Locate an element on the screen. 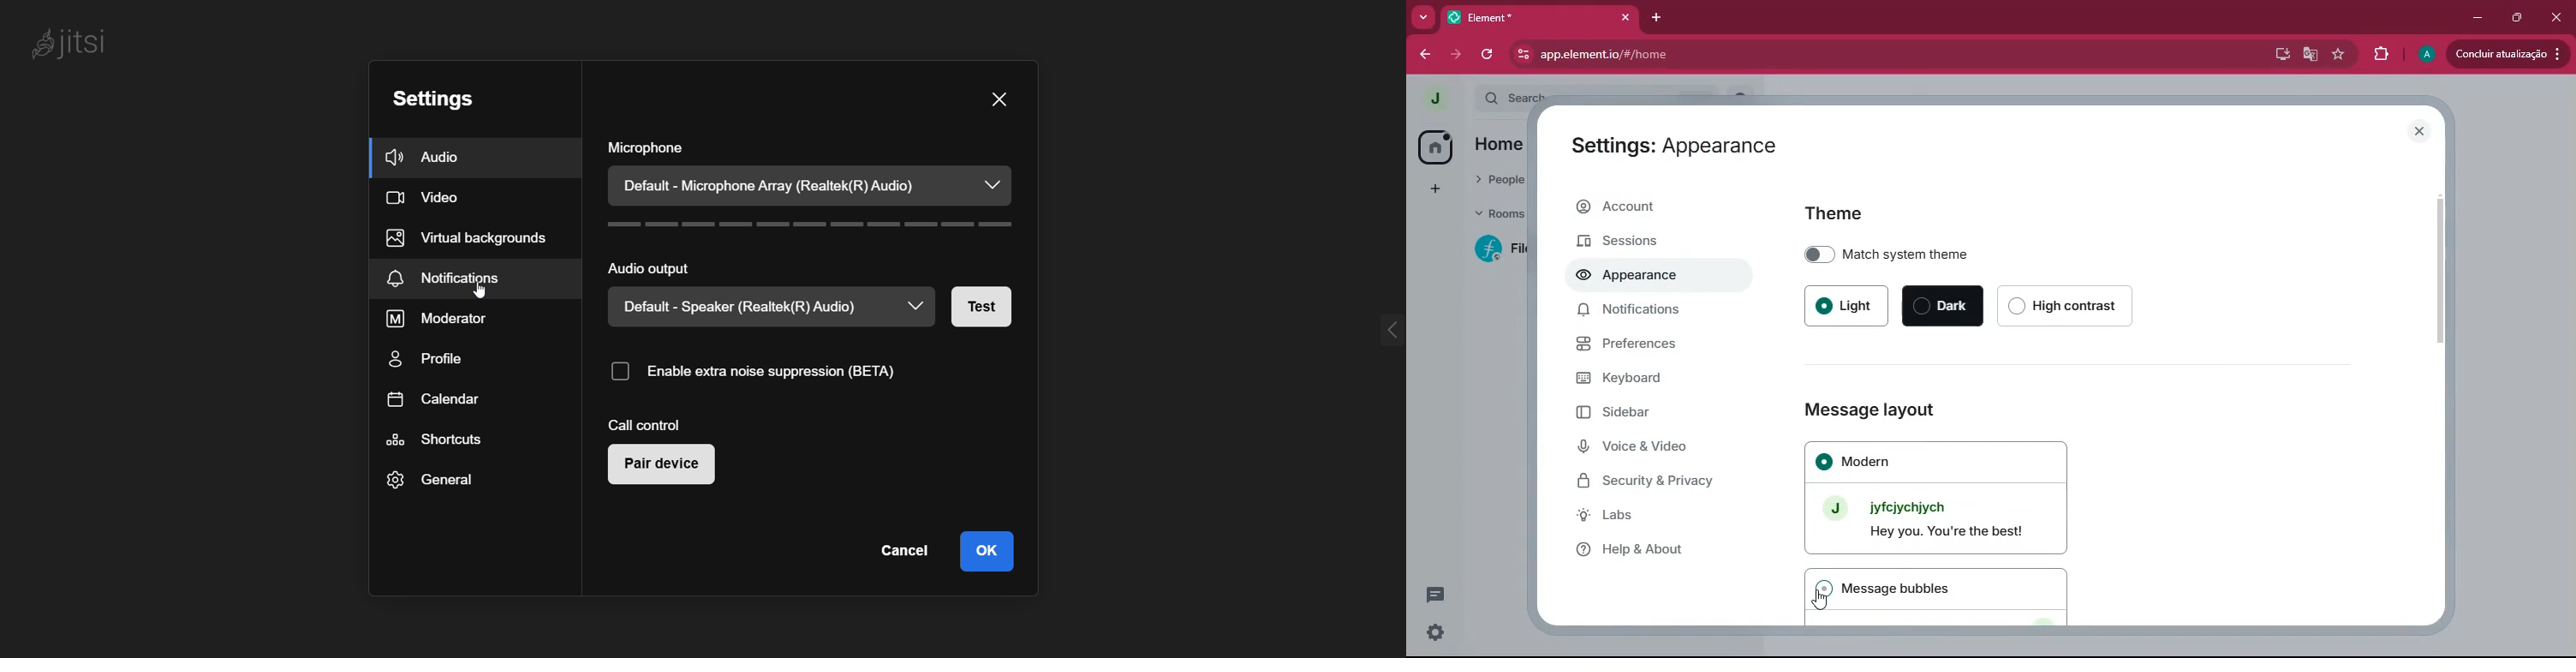 Image resolution: width=2576 pixels, height=672 pixels. Security & Privacy is located at coordinates (1653, 482).